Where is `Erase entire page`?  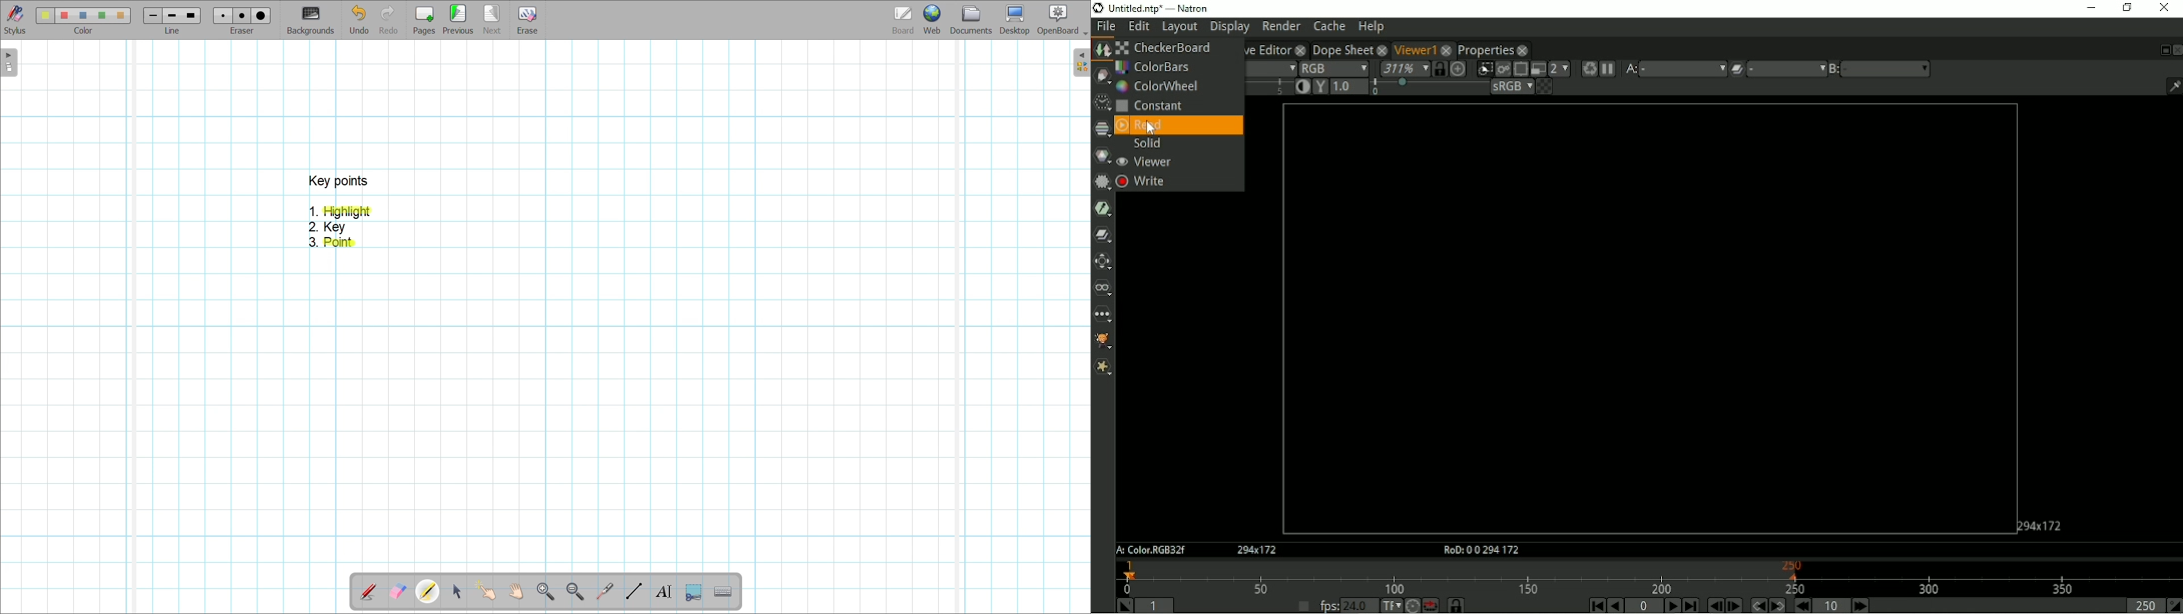
Erase entire page is located at coordinates (527, 20).